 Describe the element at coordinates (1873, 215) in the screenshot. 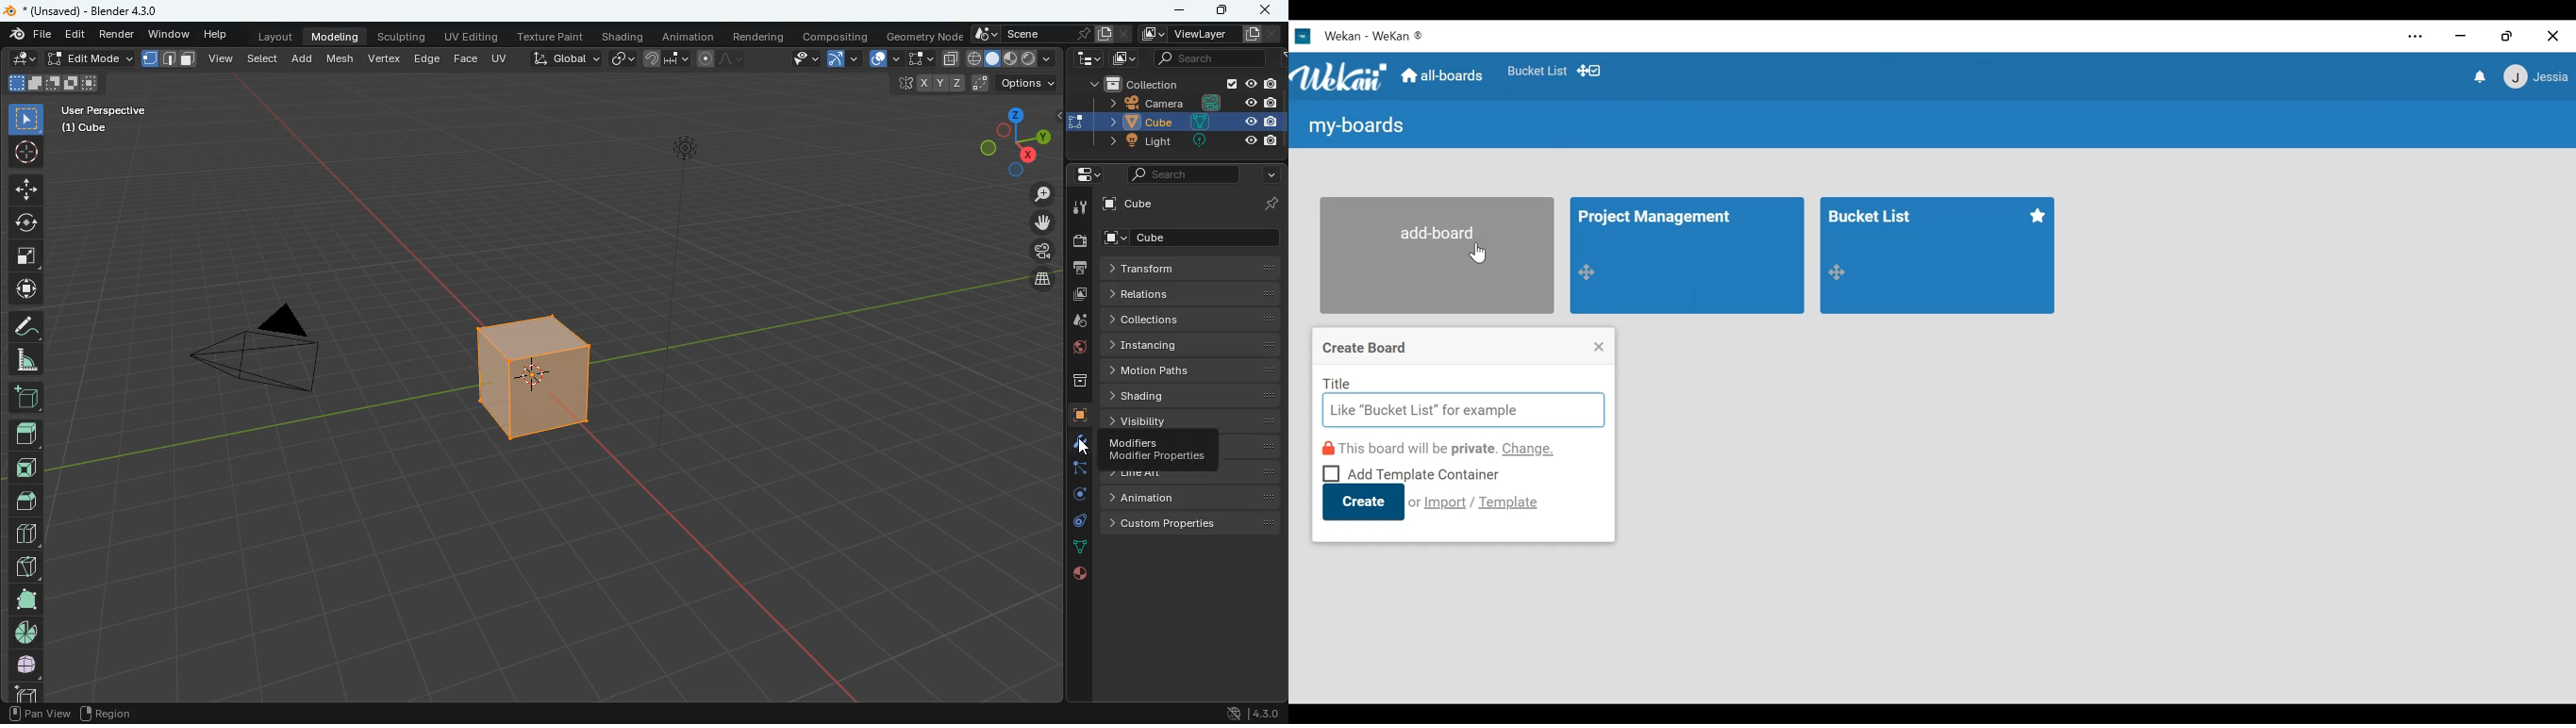

I see `Board Title` at that location.